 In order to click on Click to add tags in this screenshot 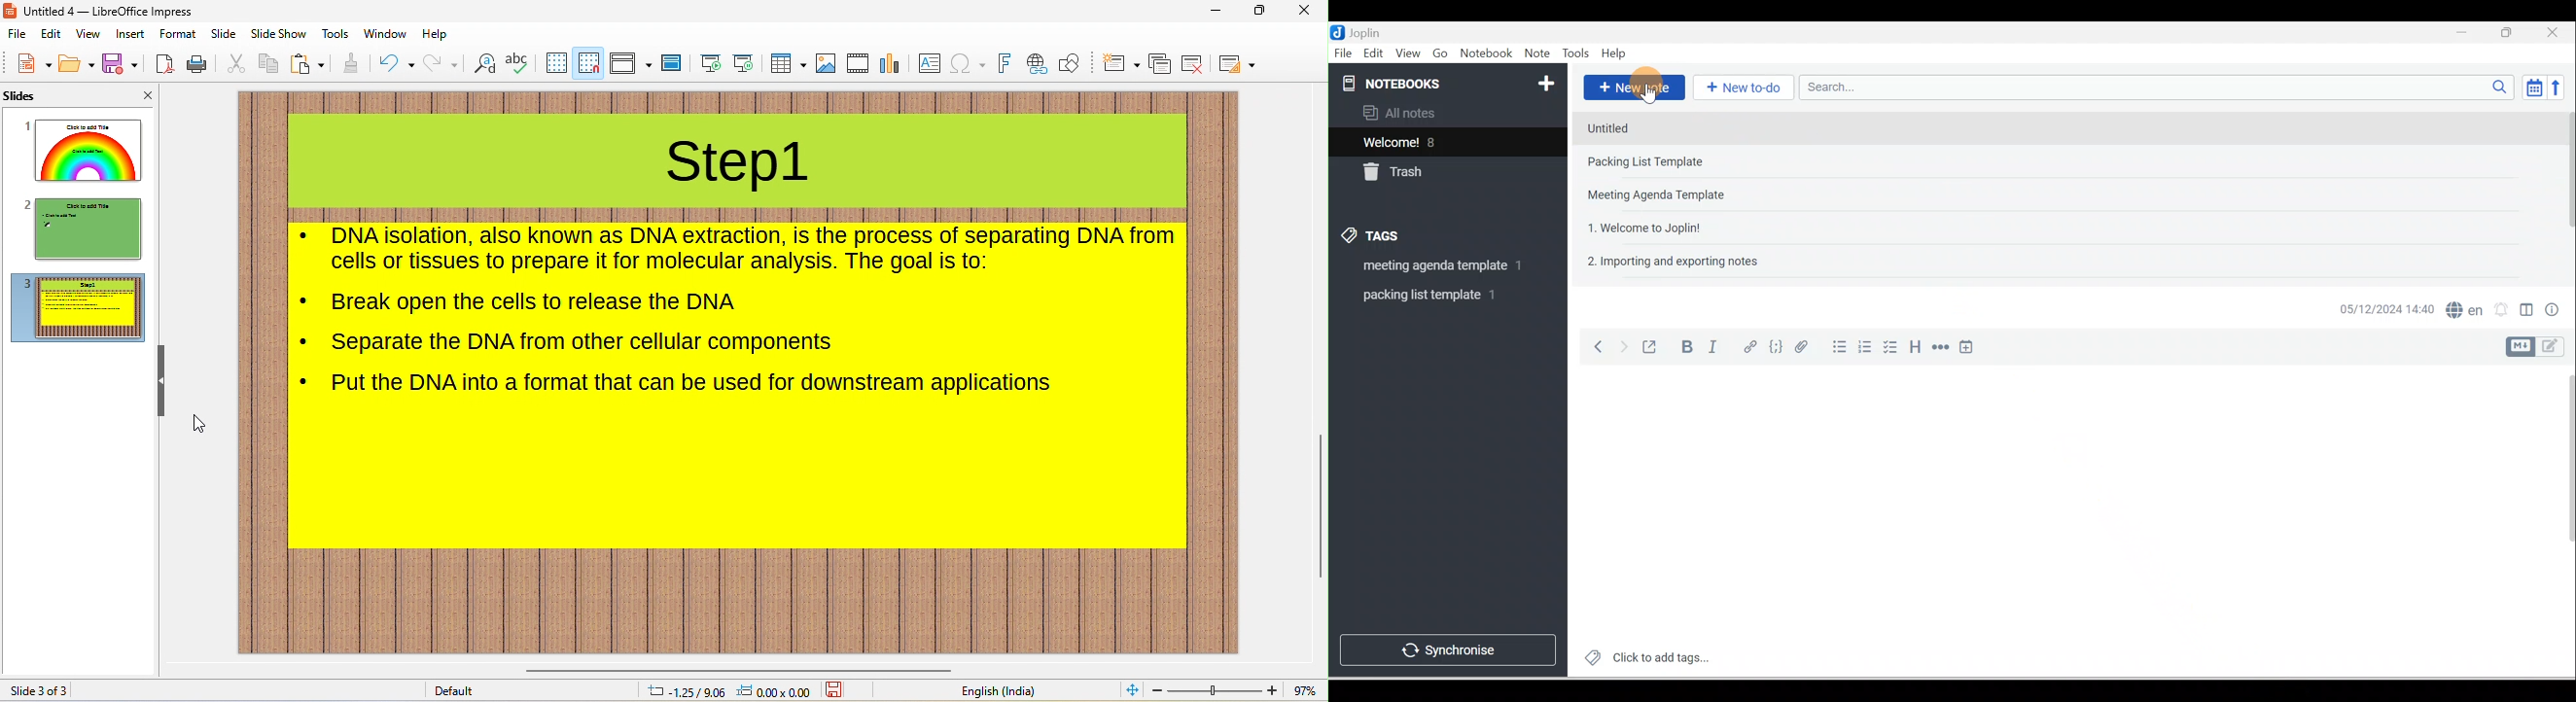, I will do `click(1642, 656)`.